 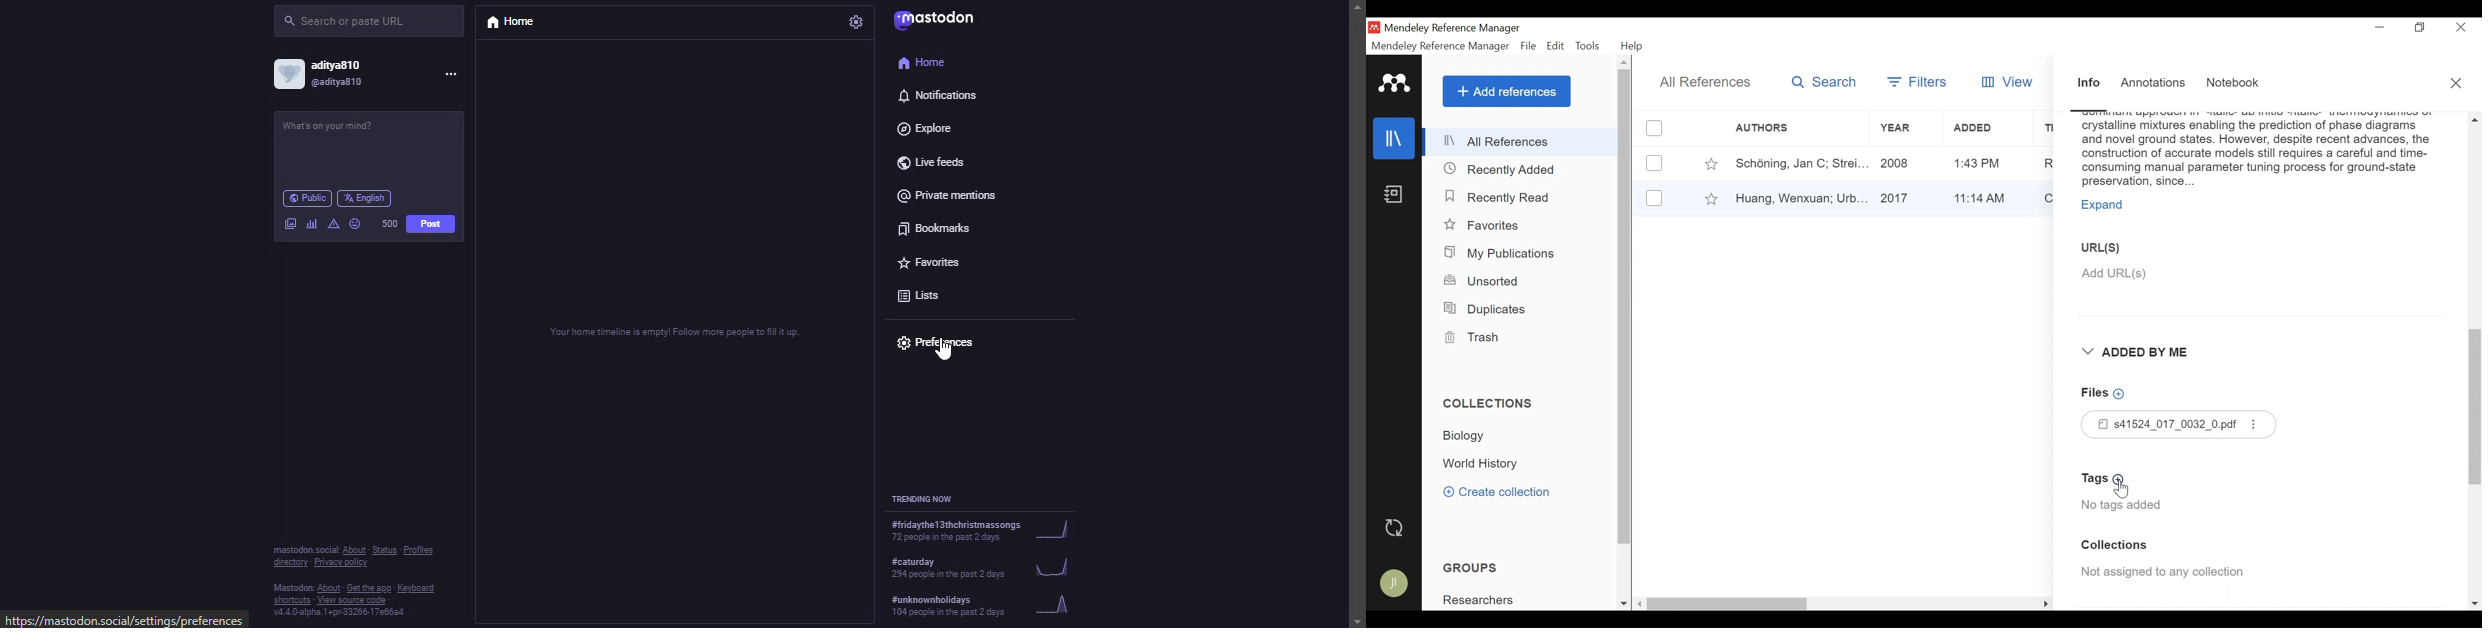 I want to click on lists, so click(x=923, y=292).